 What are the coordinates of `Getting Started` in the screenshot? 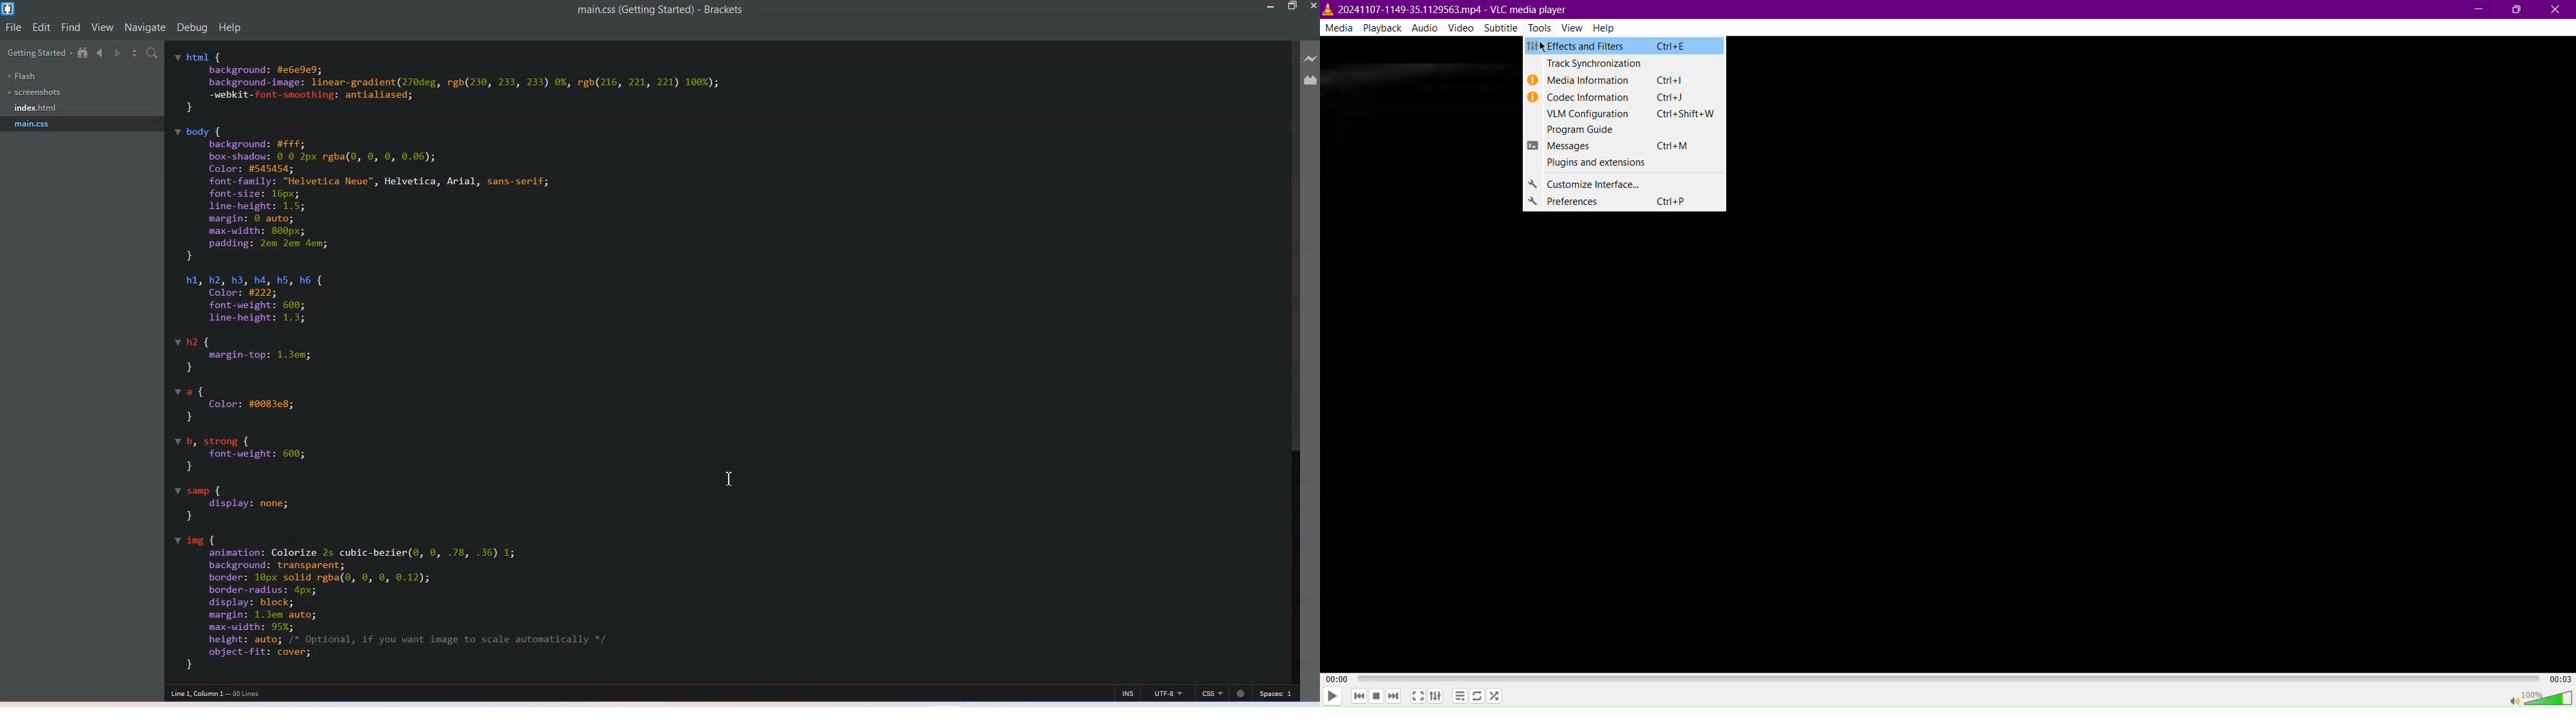 It's located at (40, 54).